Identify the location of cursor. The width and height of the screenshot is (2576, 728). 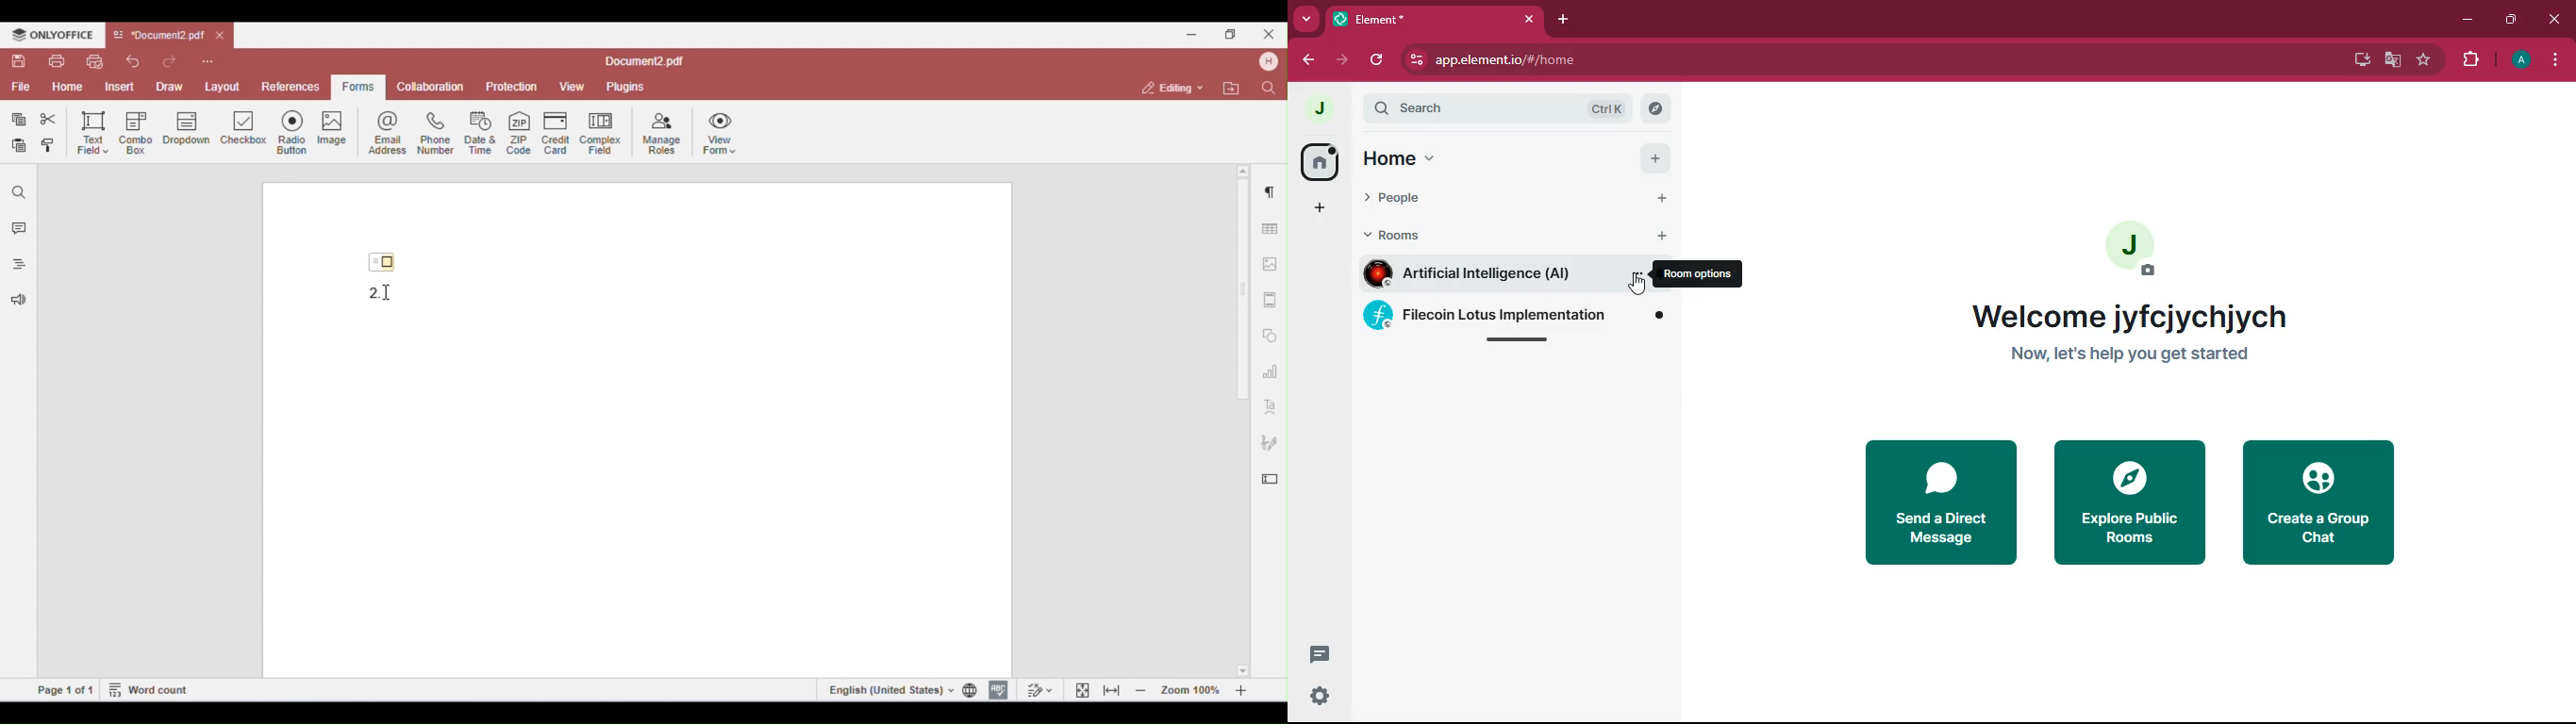
(1639, 283).